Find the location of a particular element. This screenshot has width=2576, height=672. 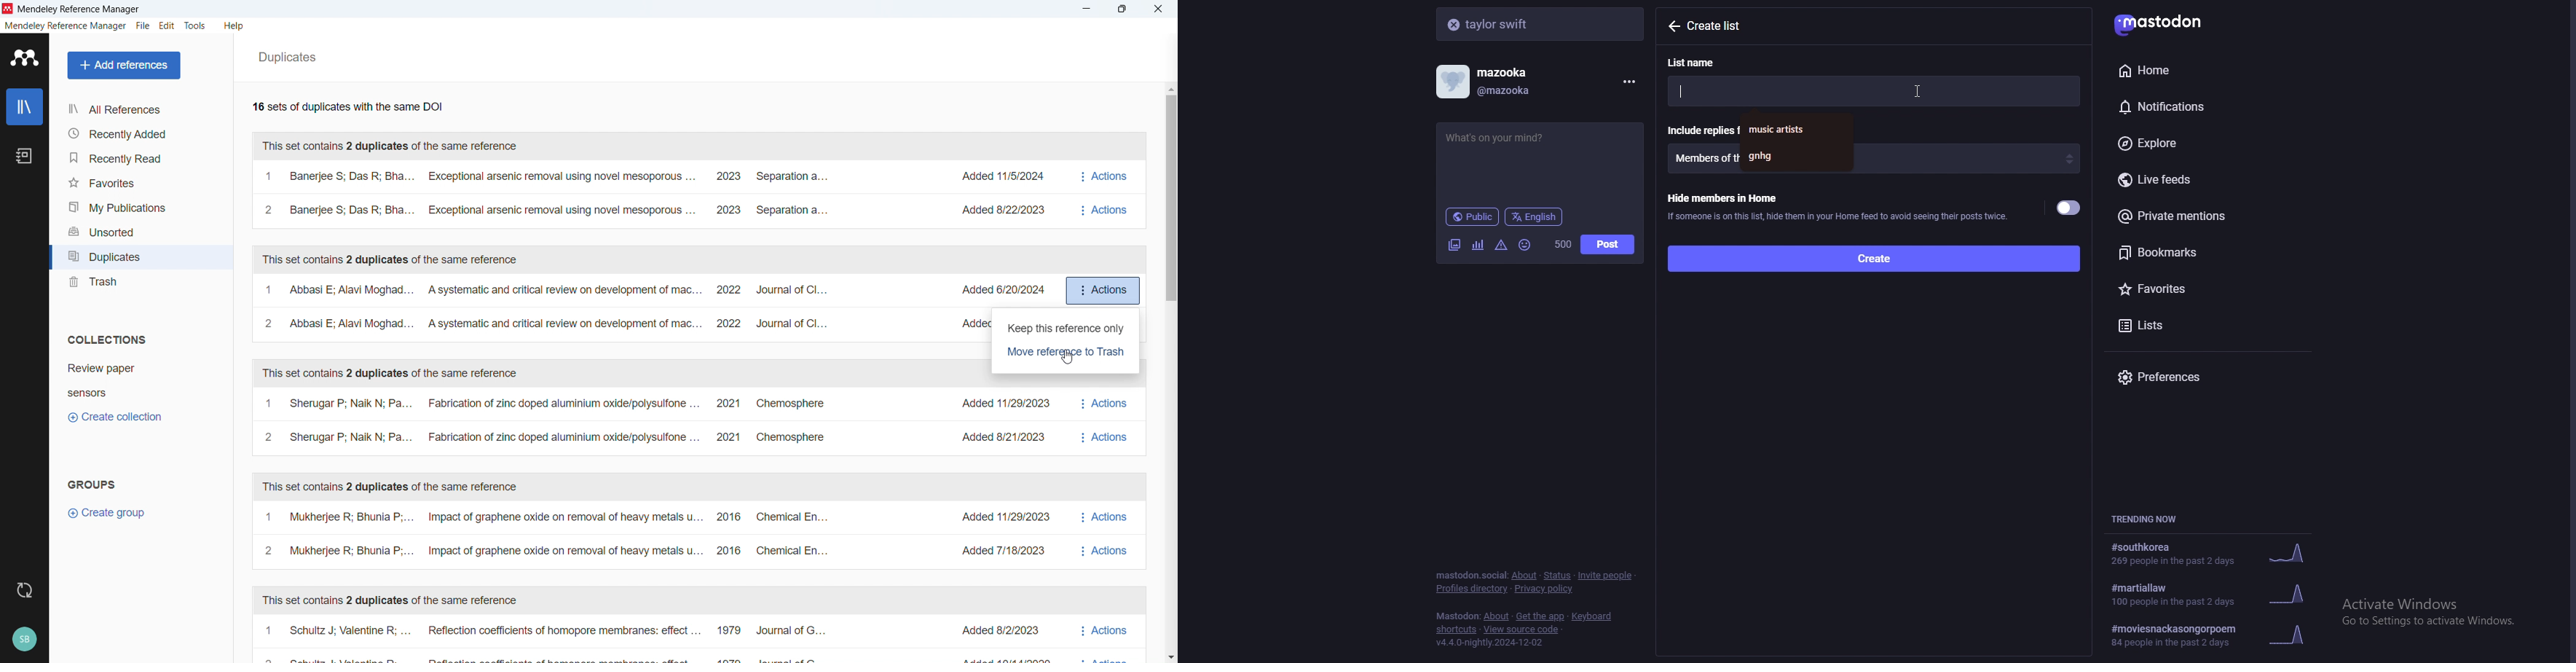

Mendeley Reference Manager is located at coordinates (79, 9).